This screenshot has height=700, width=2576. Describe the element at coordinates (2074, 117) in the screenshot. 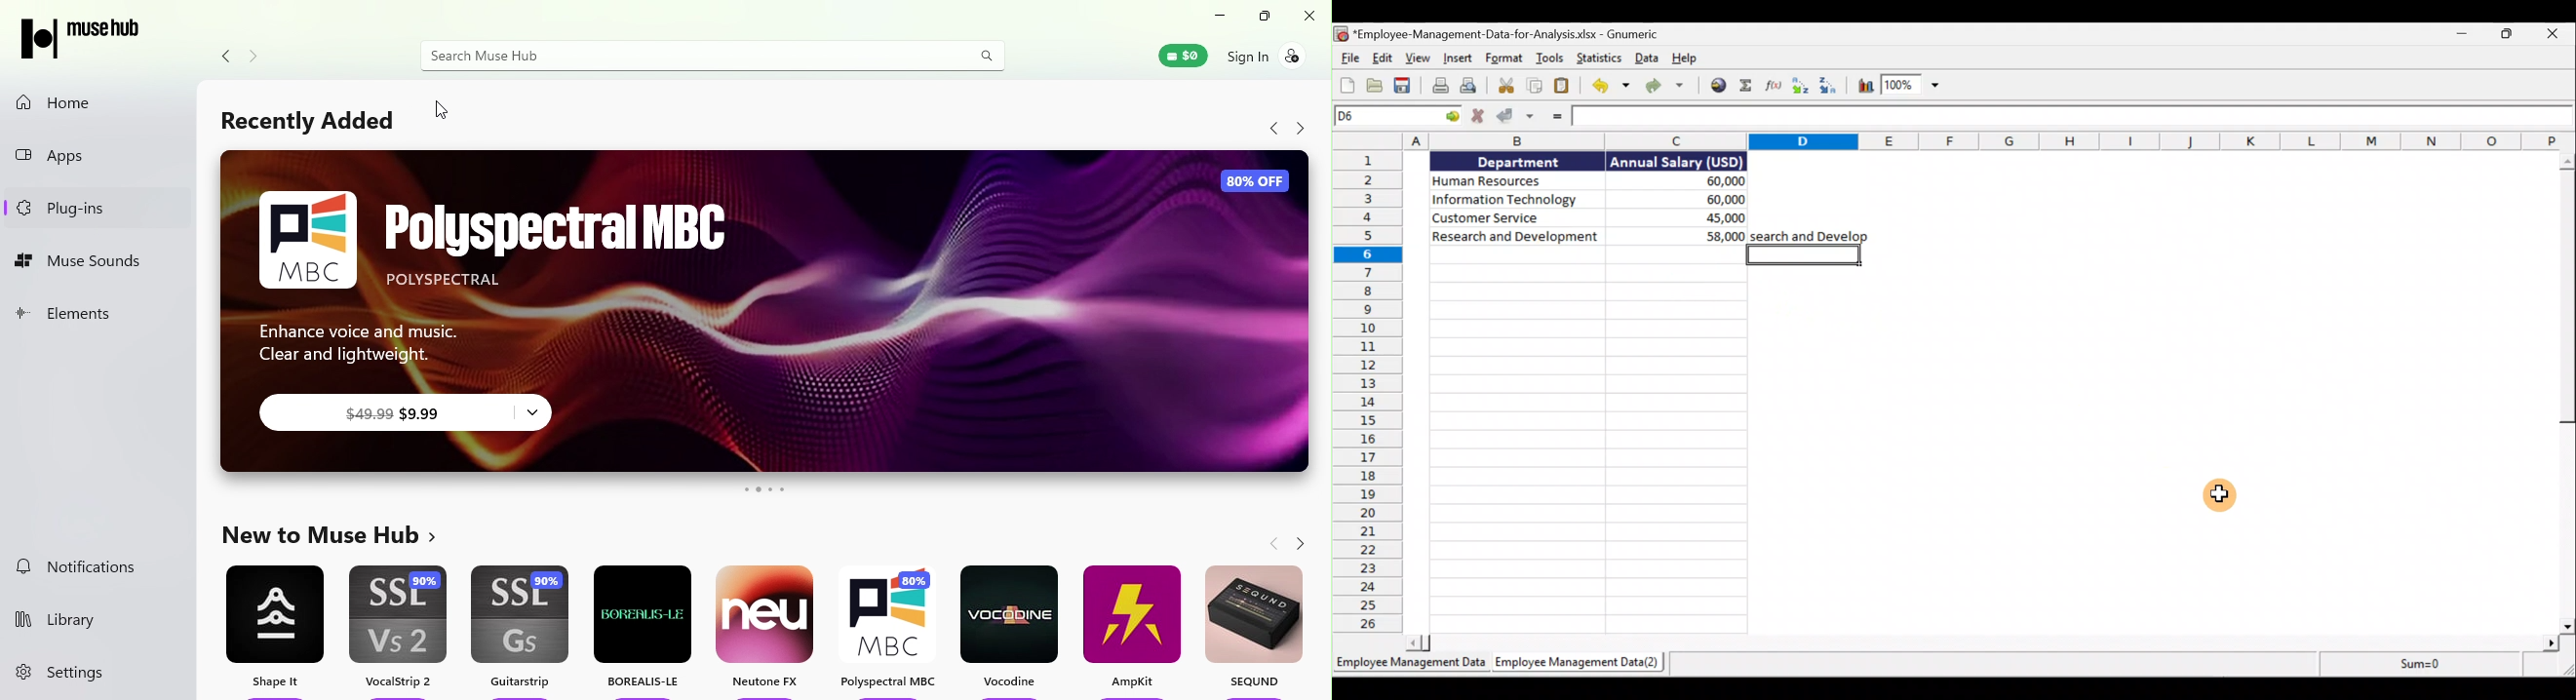

I see `Formula bar` at that location.